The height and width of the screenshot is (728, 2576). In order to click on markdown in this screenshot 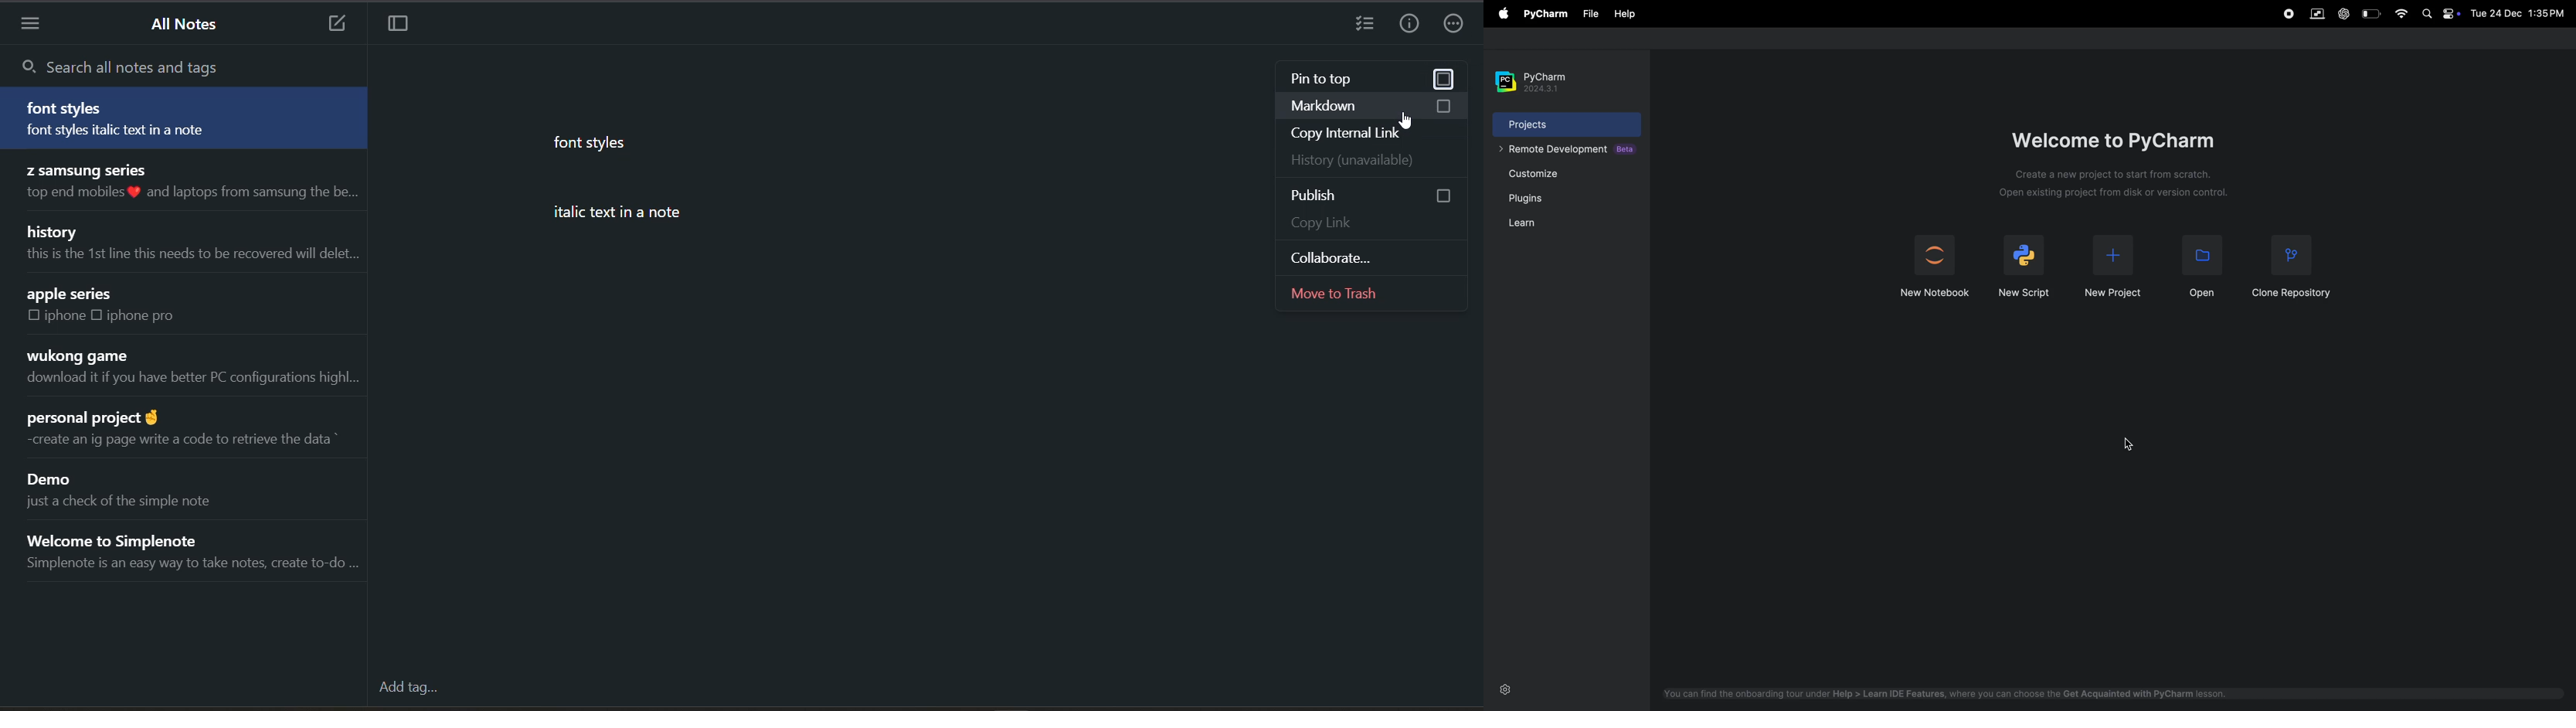, I will do `click(1375, 105)`.